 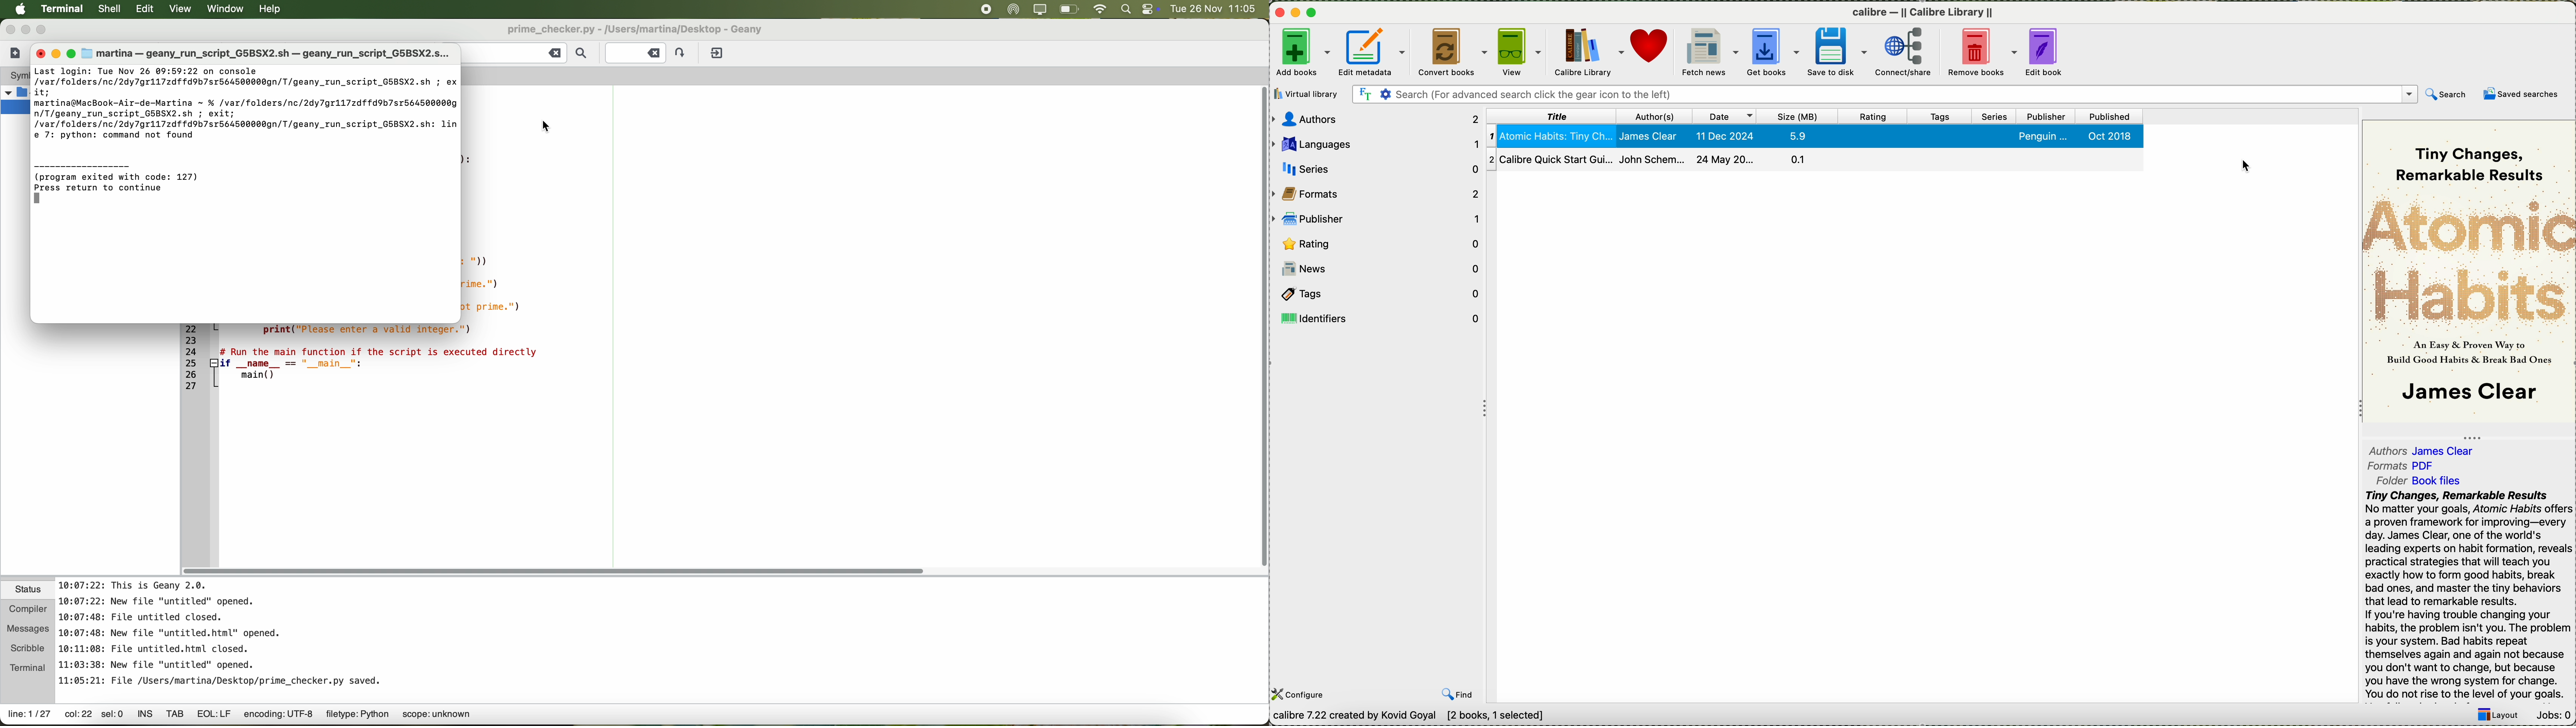 I want to click on compiler, so click(x=29, y=607).